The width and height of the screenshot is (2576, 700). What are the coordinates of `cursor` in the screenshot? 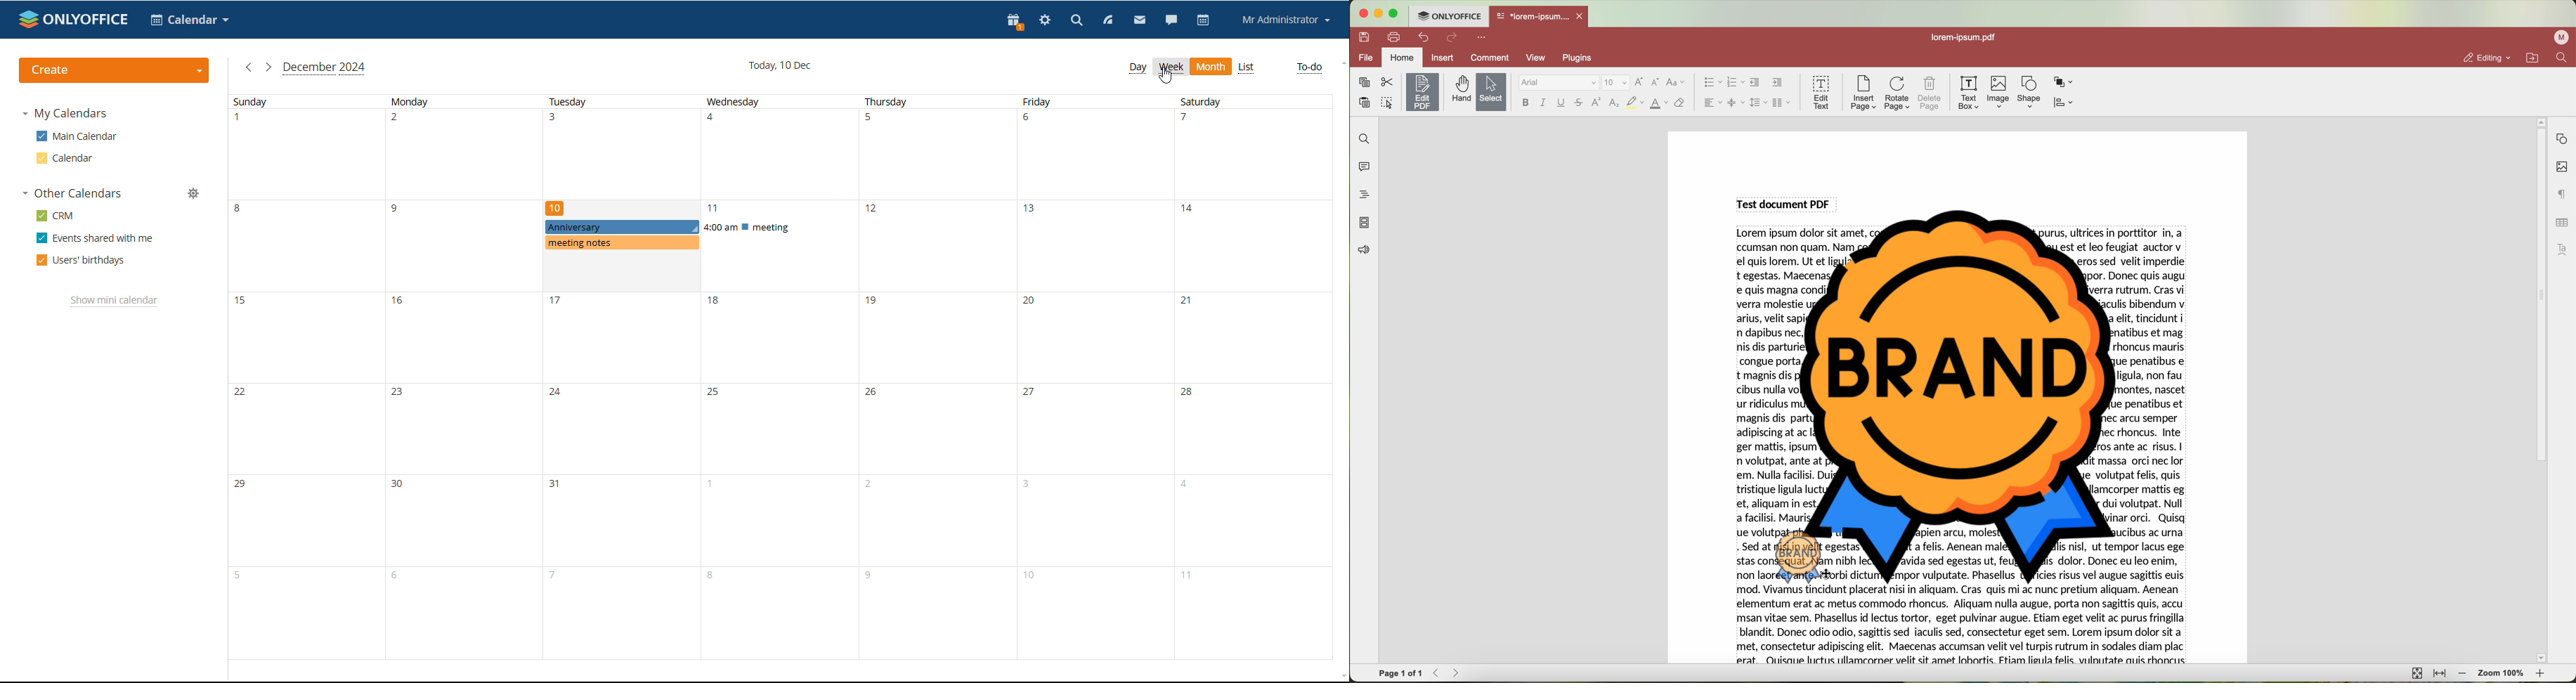 It's located at (1829, 573).